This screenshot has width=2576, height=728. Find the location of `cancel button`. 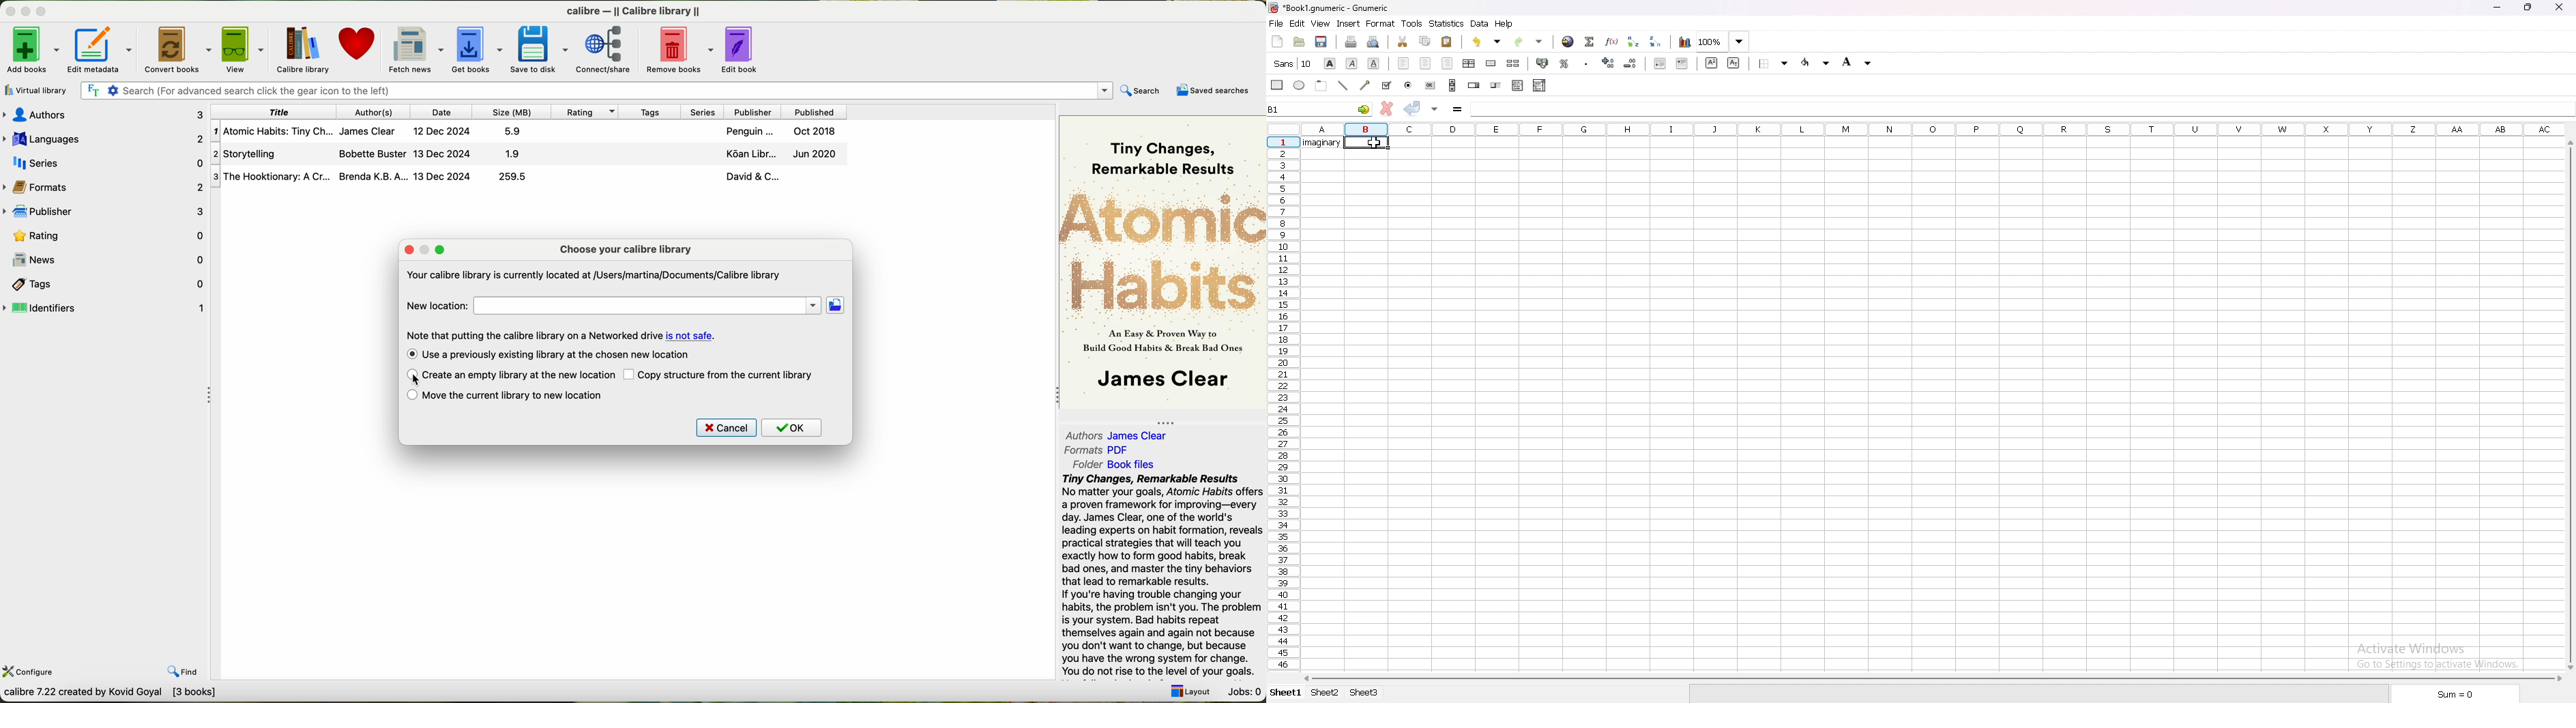

cancel button is located at coordinates (726, 428).